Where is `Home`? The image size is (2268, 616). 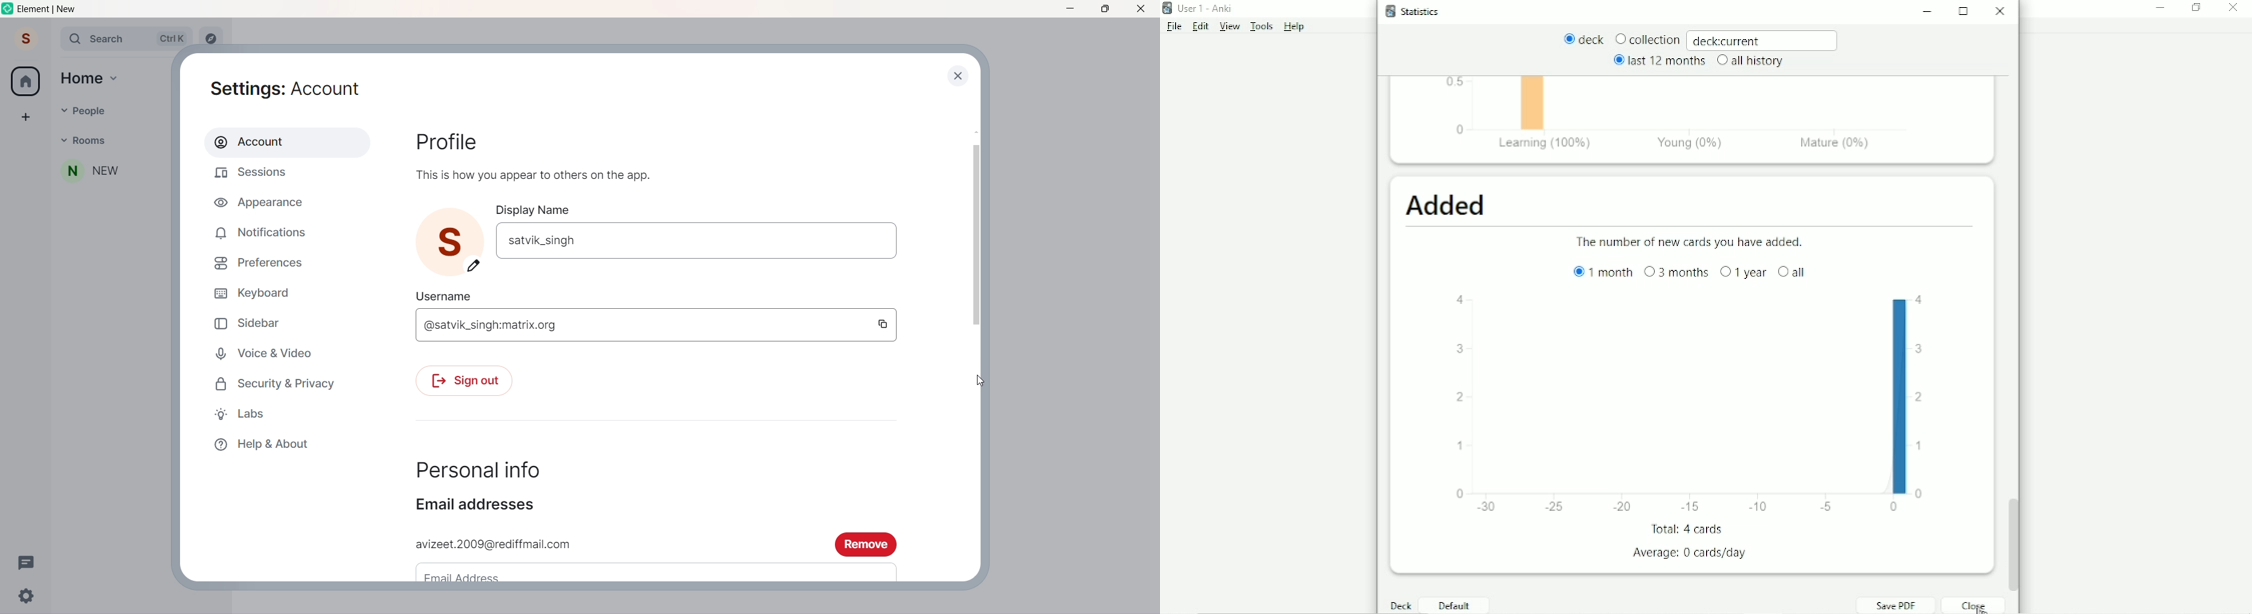 Home is located at coordinates (25, 82).